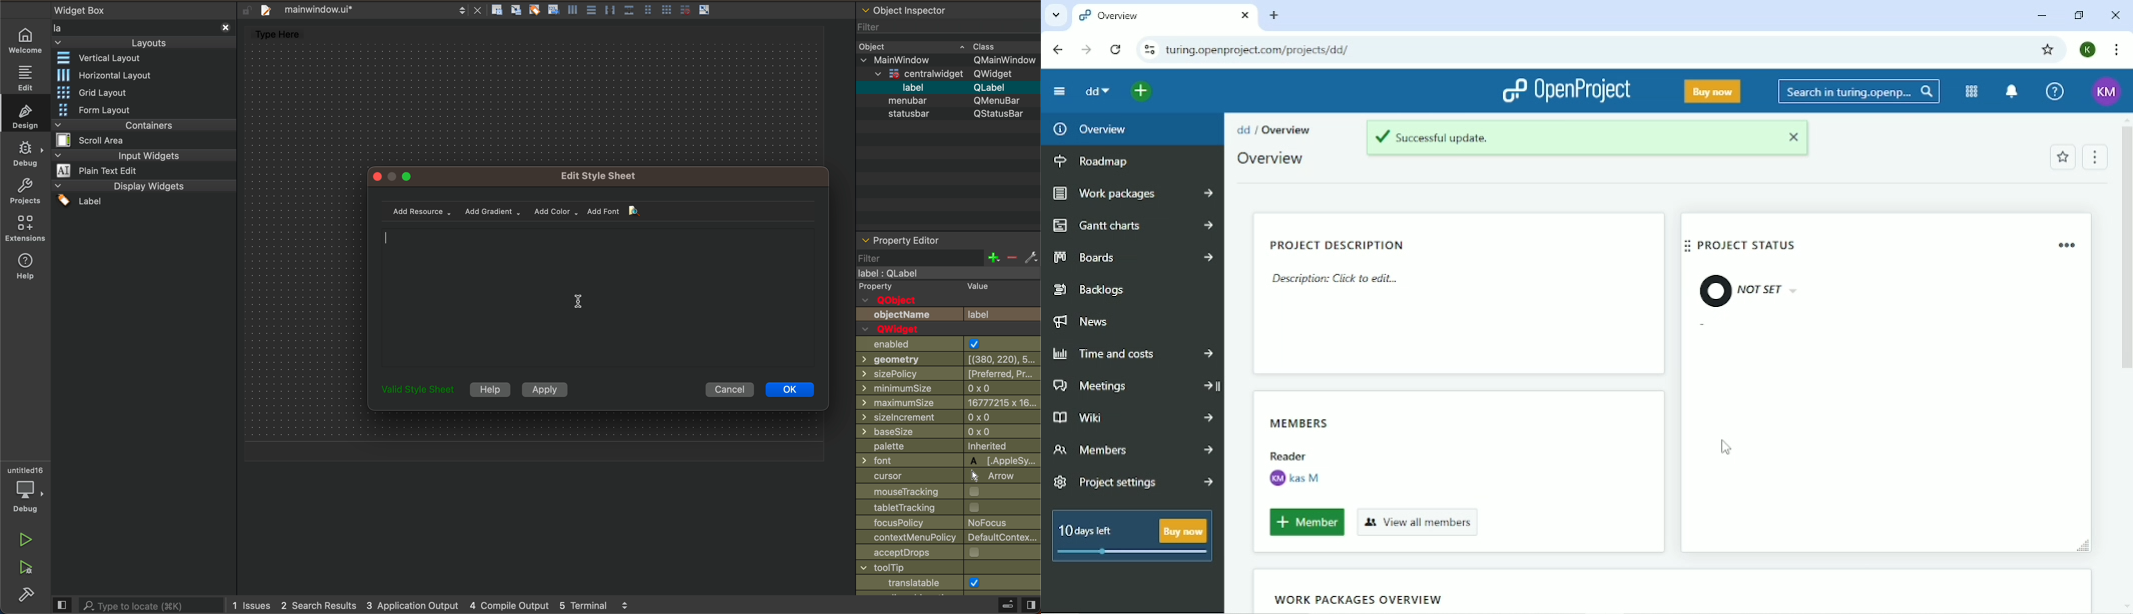 This screenshot has width=2156, height=616. I want to click on min size, so click(950, 387).